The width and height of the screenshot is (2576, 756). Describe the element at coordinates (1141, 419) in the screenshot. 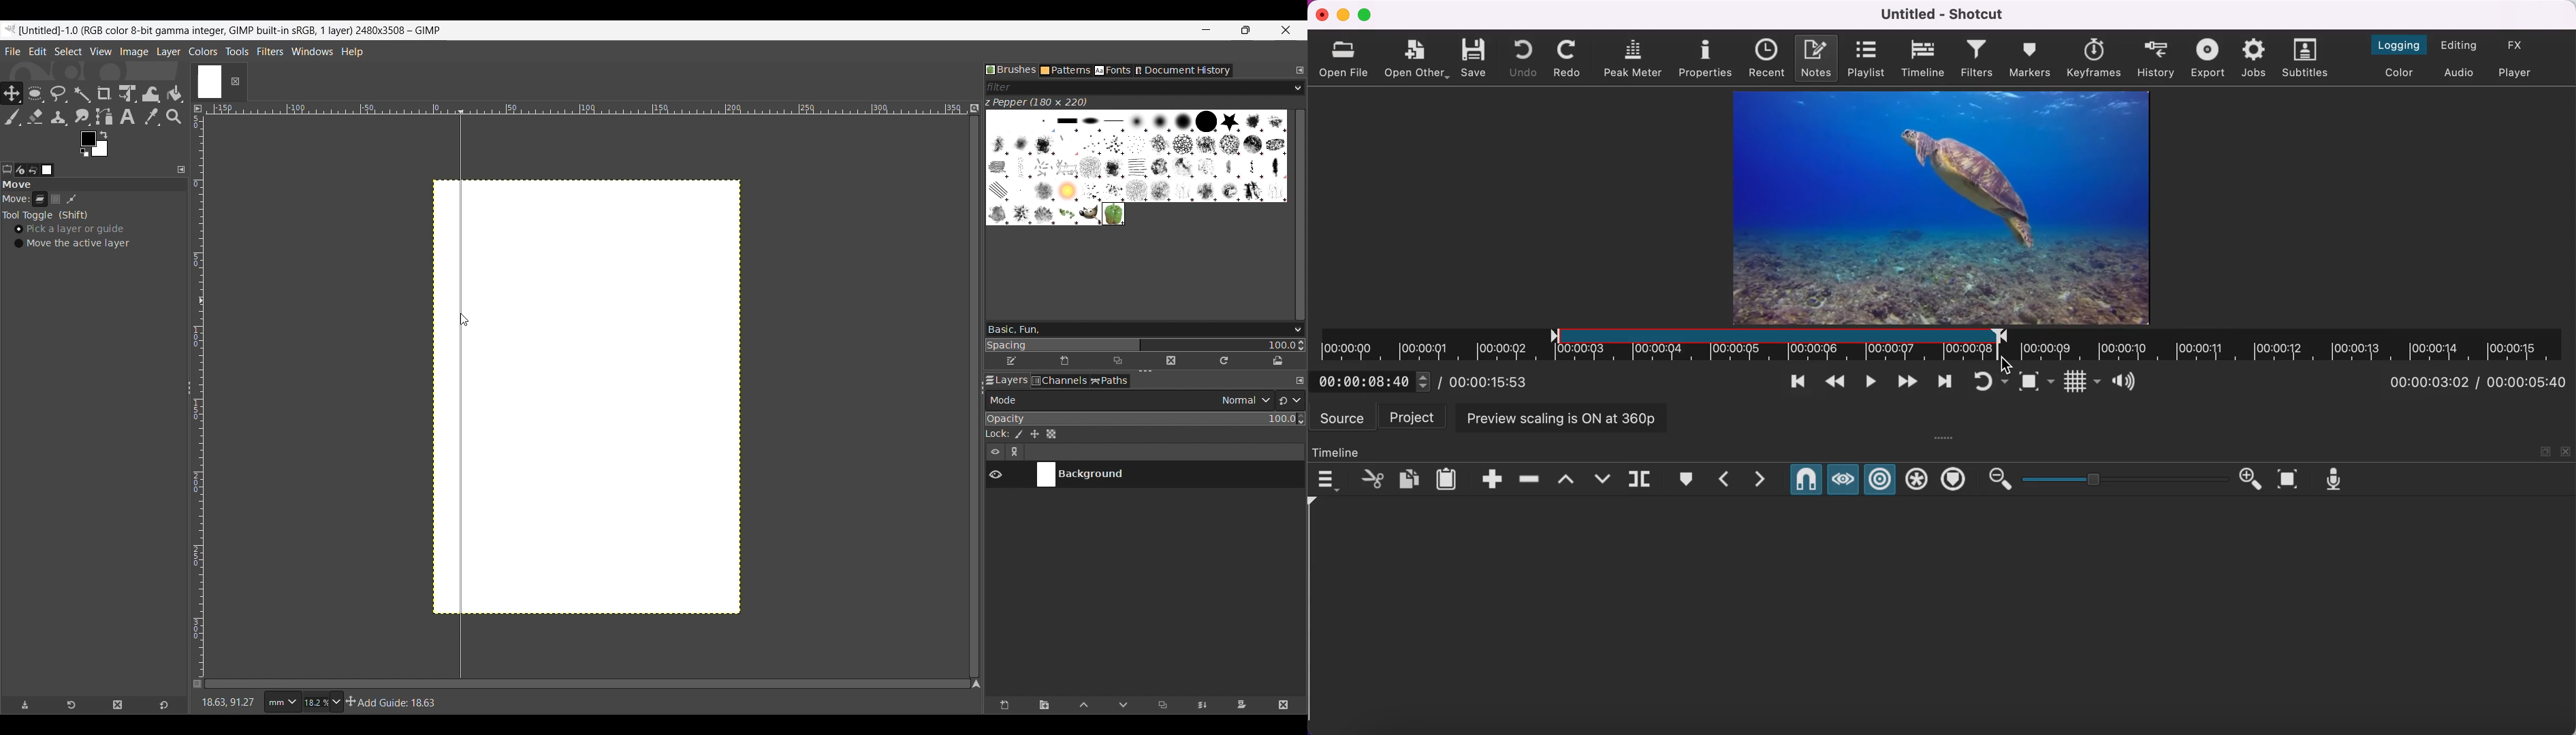

I see `Scale to change opacity` at that location.